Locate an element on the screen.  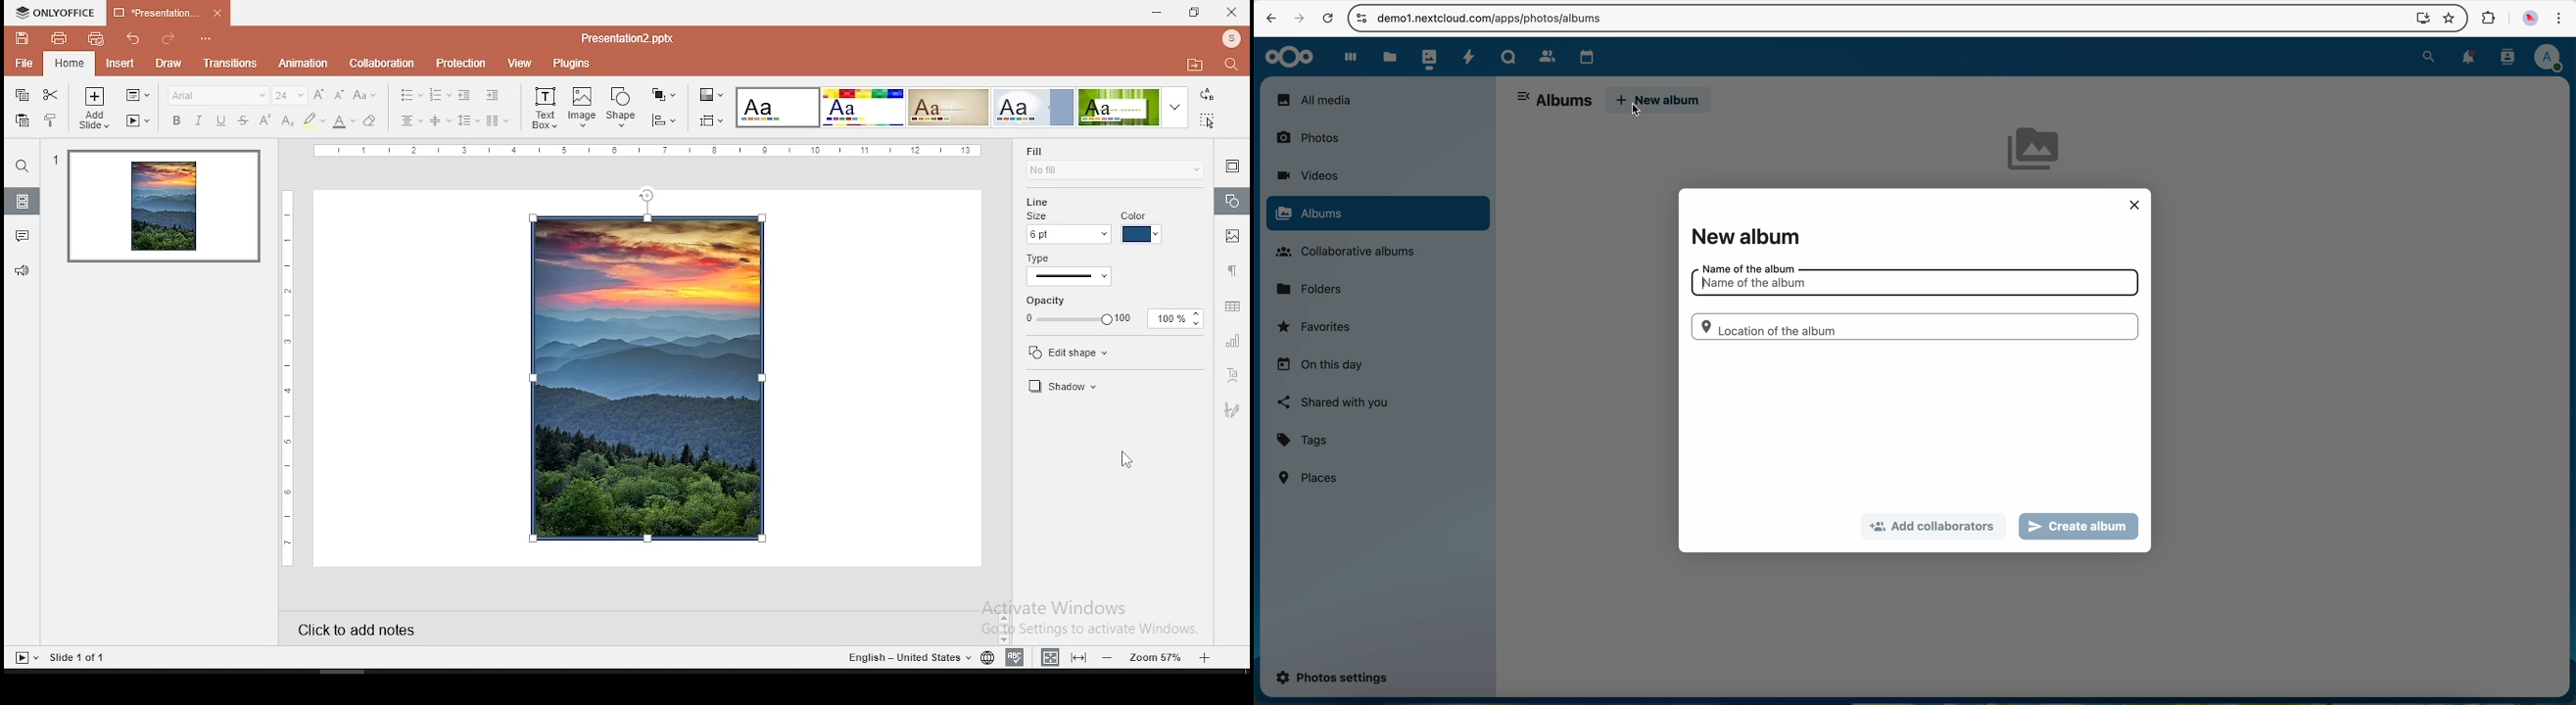
print file is located at coordinates (53, 38).